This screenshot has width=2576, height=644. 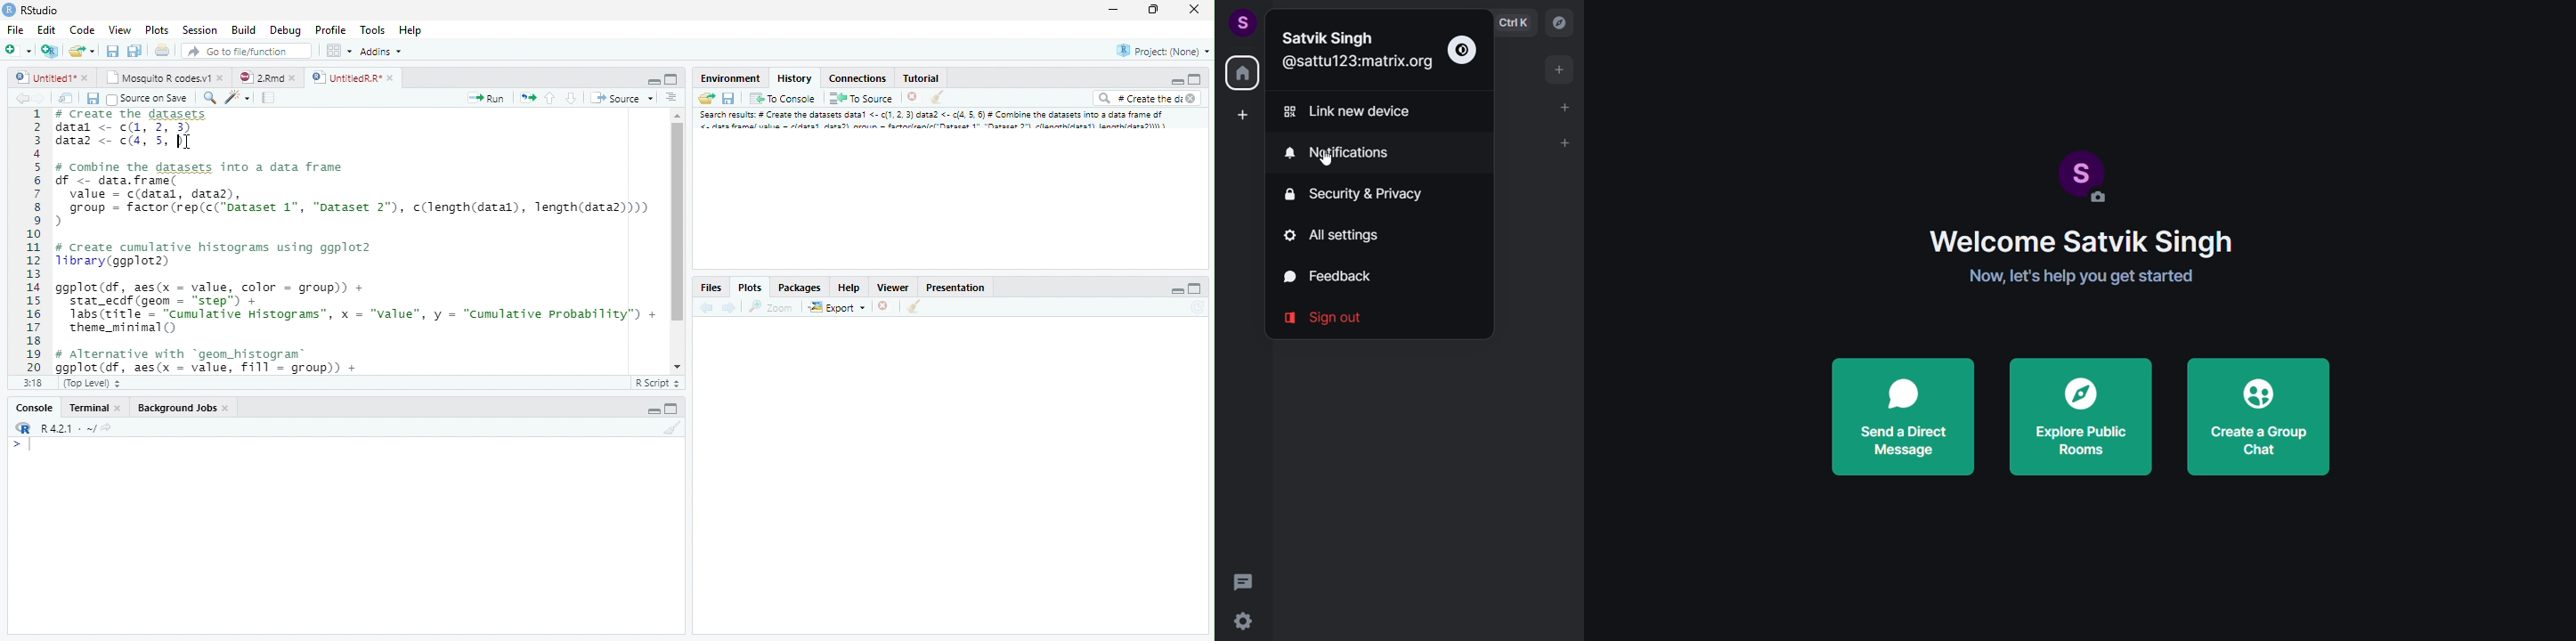 I want to click on display picture, so click(x=2081, y=167).